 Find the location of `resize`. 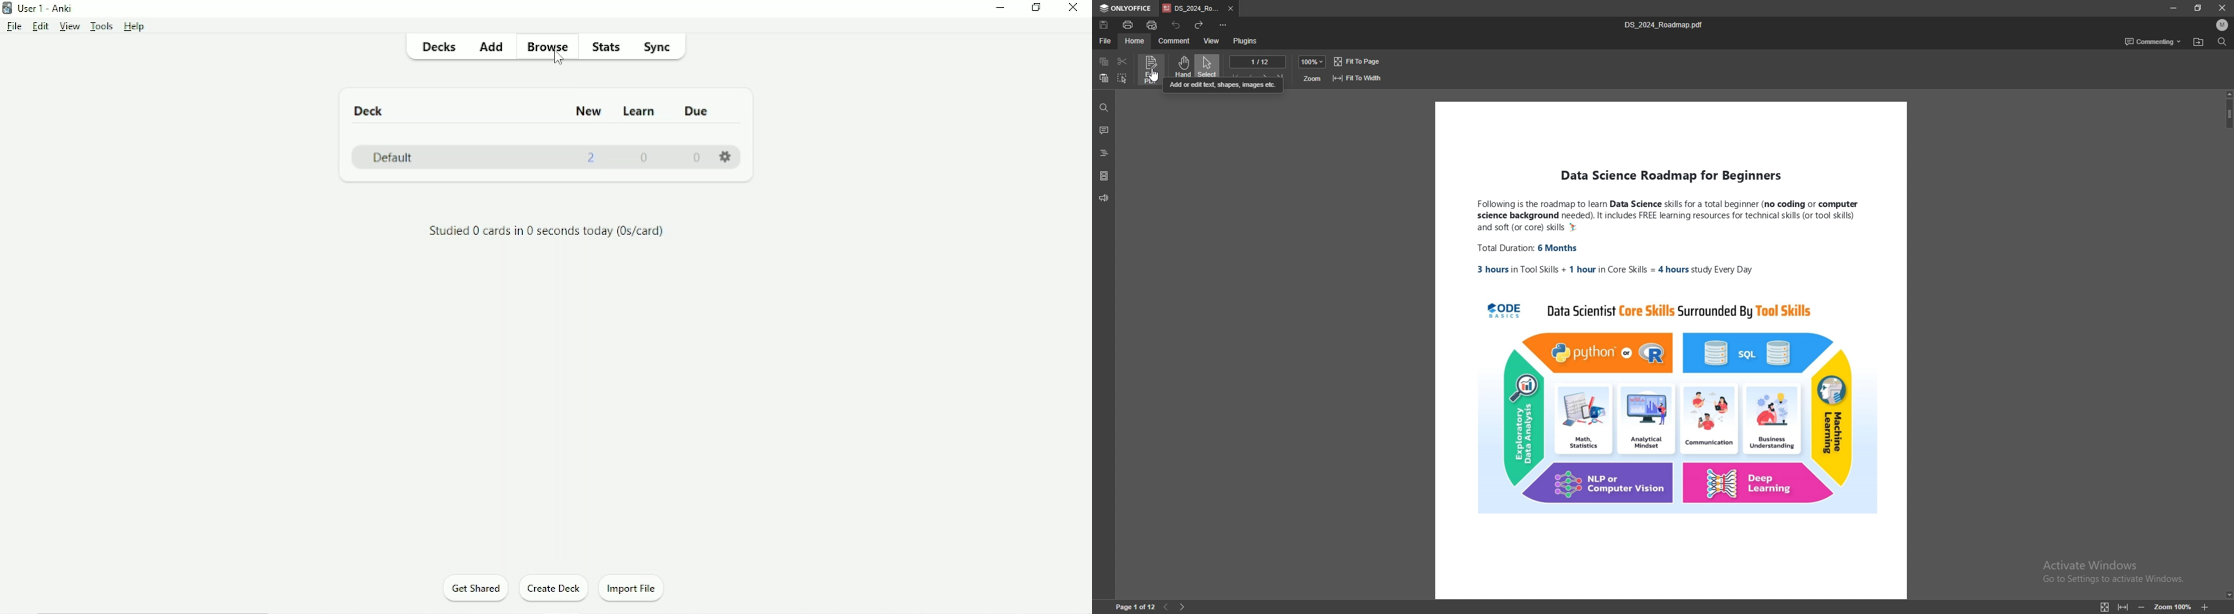

resize is located at coordinates (2199, 8).